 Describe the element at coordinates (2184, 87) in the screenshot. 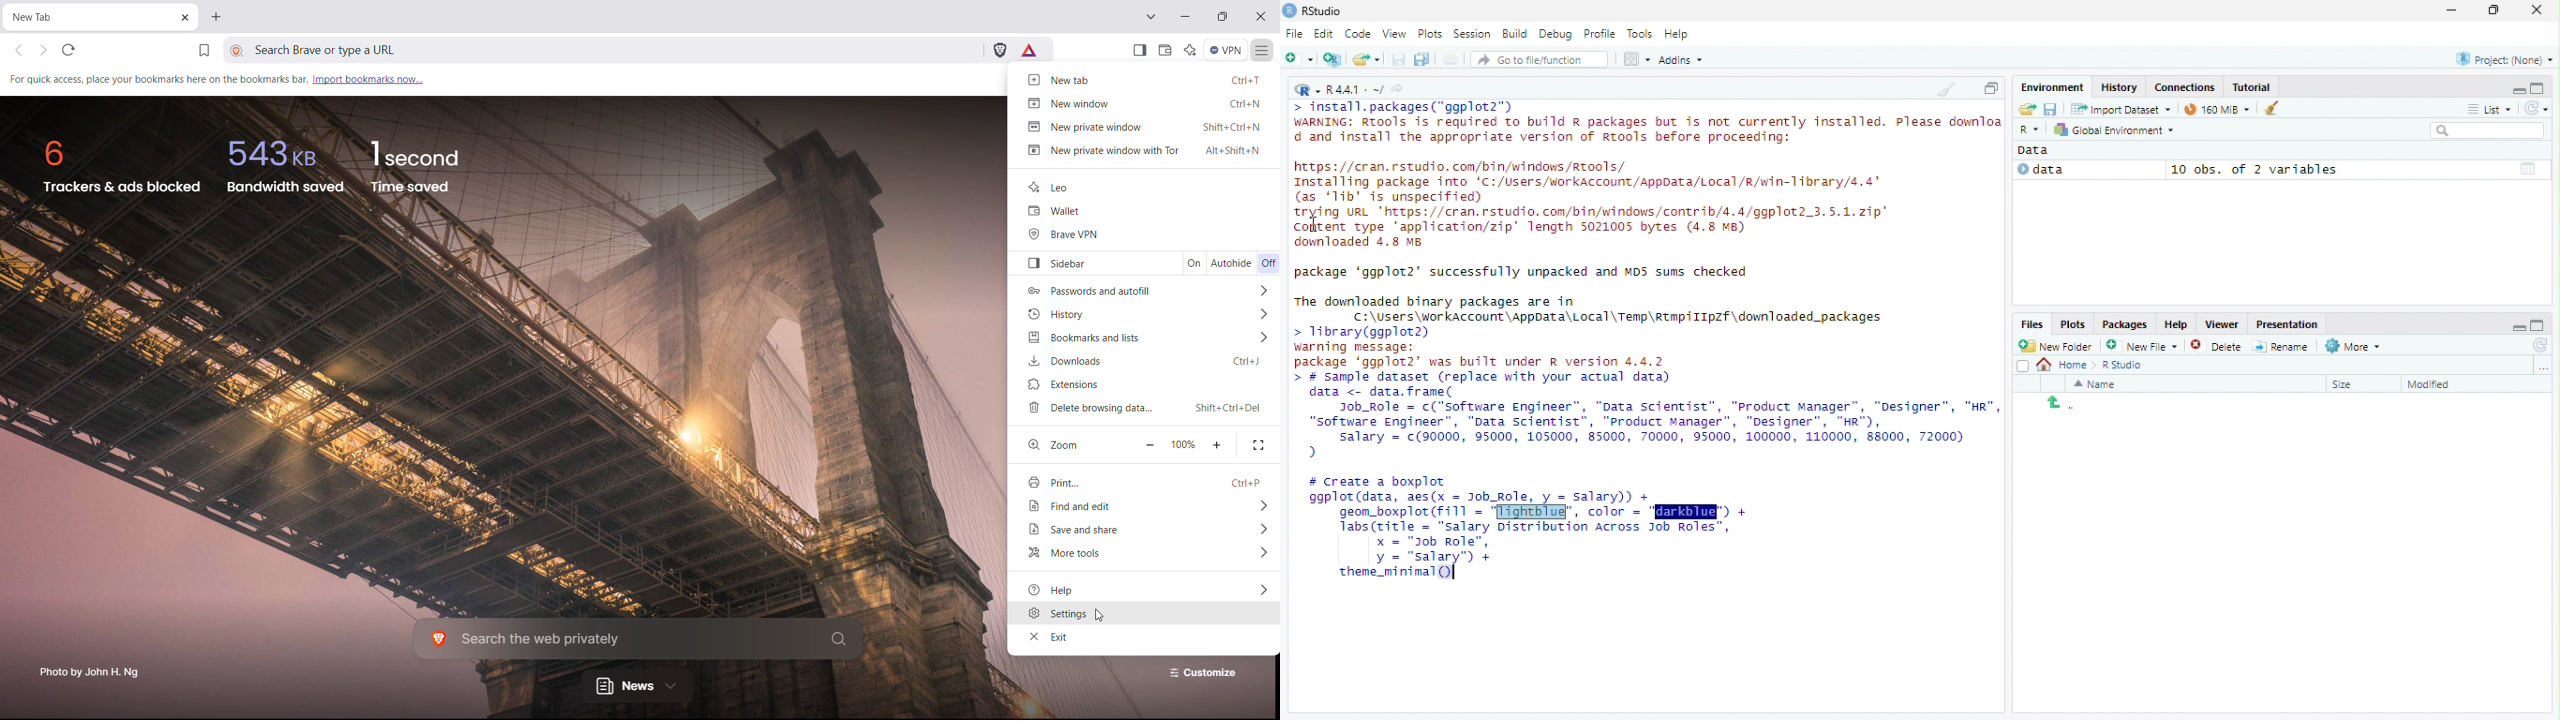

I see `Connections` at that location.